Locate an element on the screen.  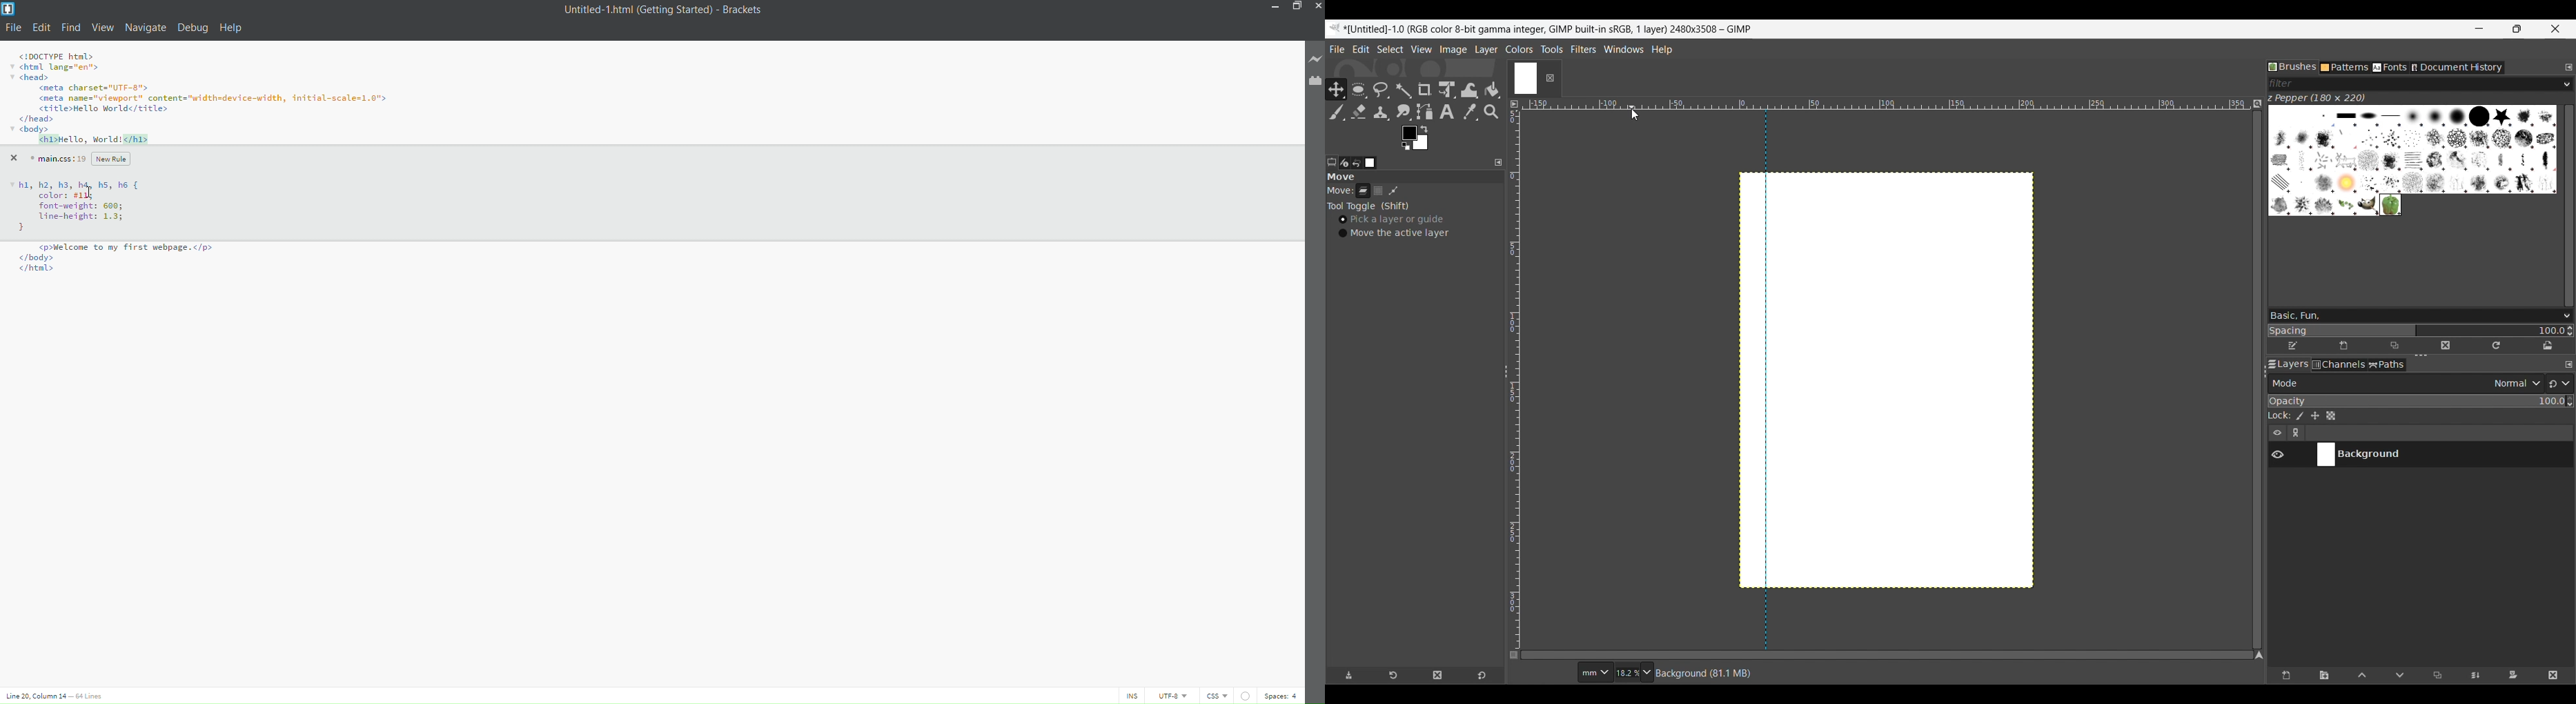
Layer is located at coordinates (1363, 193).